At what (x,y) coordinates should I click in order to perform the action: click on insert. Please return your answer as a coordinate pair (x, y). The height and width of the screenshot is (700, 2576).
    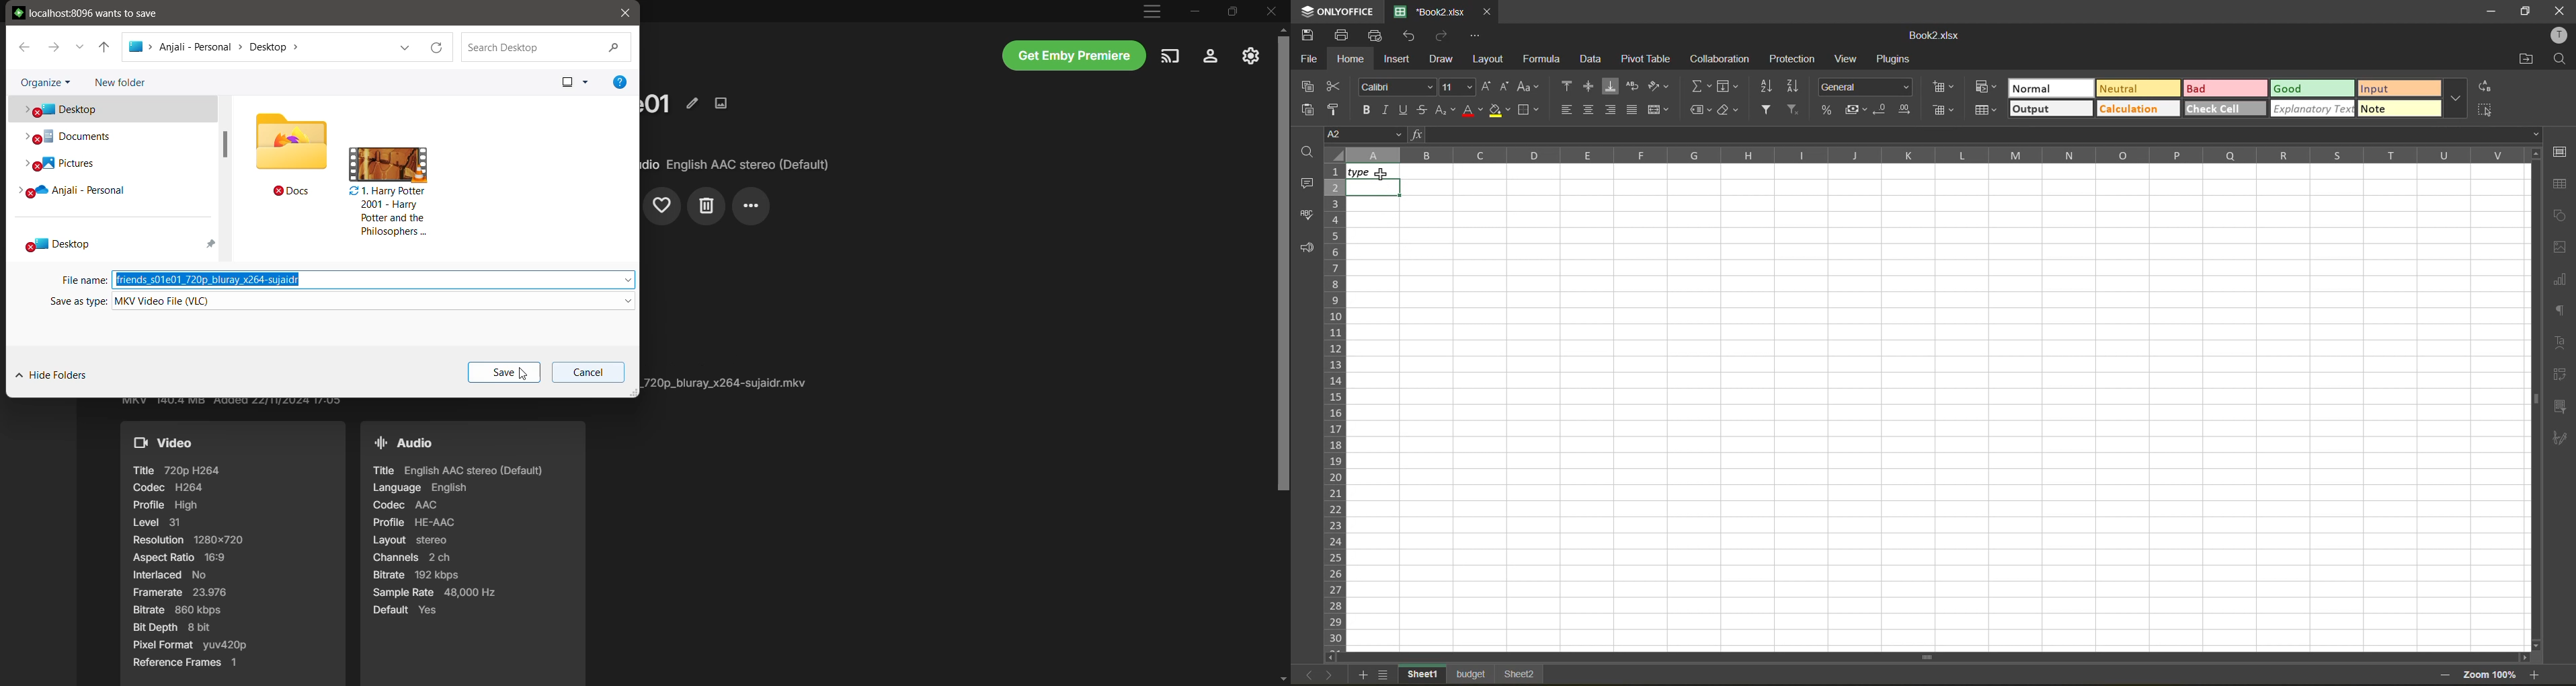
    Looking at the image, I should click on (1400, 60).